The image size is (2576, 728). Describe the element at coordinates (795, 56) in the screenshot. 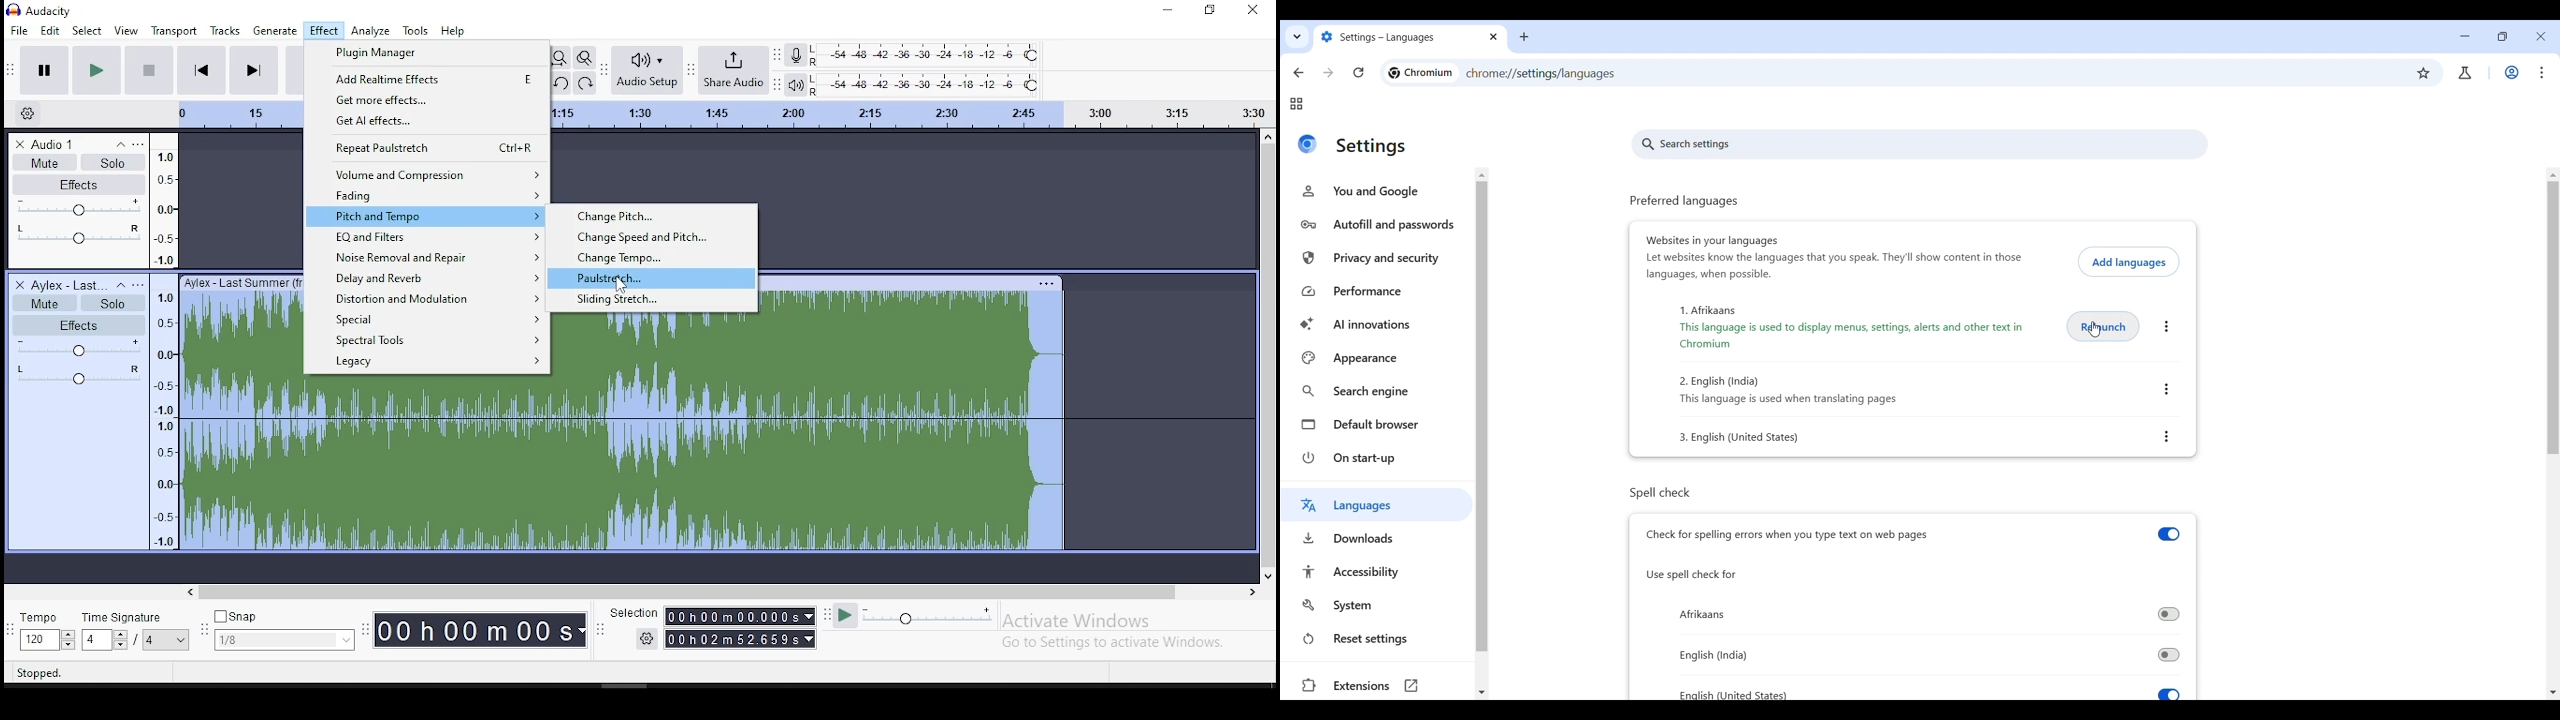

I see `record mixer` at that location.